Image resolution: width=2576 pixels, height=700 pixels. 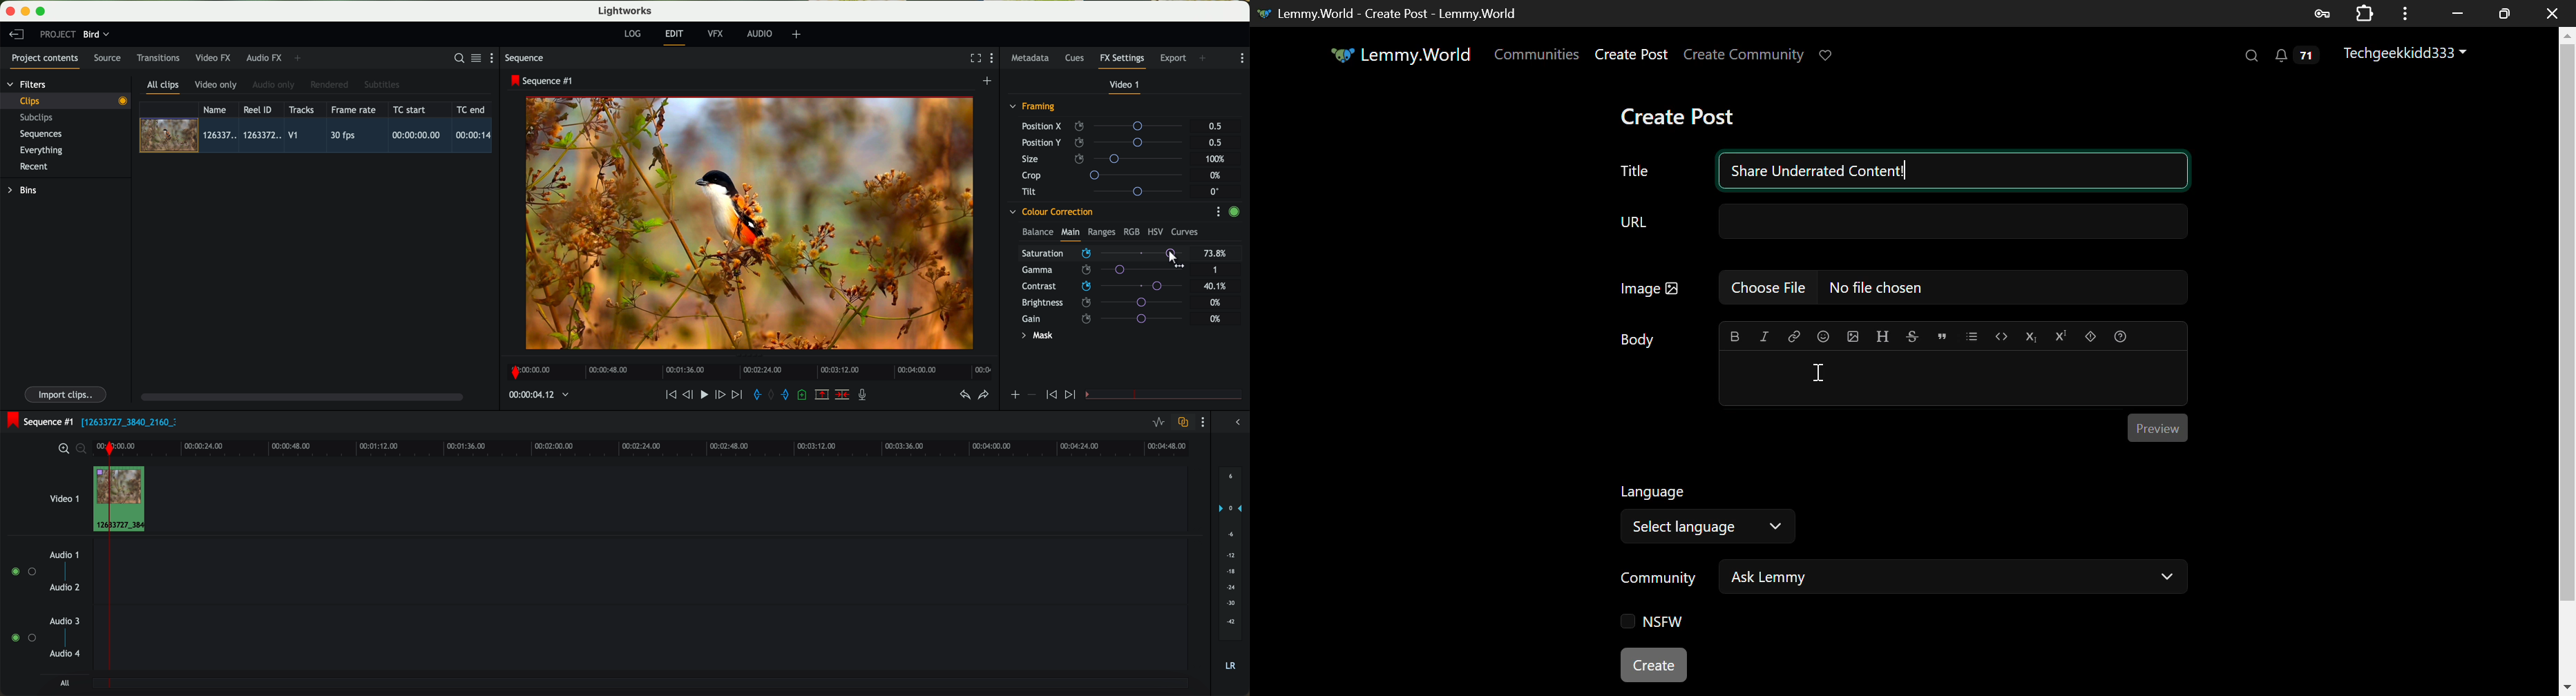 What do you see at coordinates (964, 396) in the screenshot?
I see `undo` at bounding box center [964, 396].